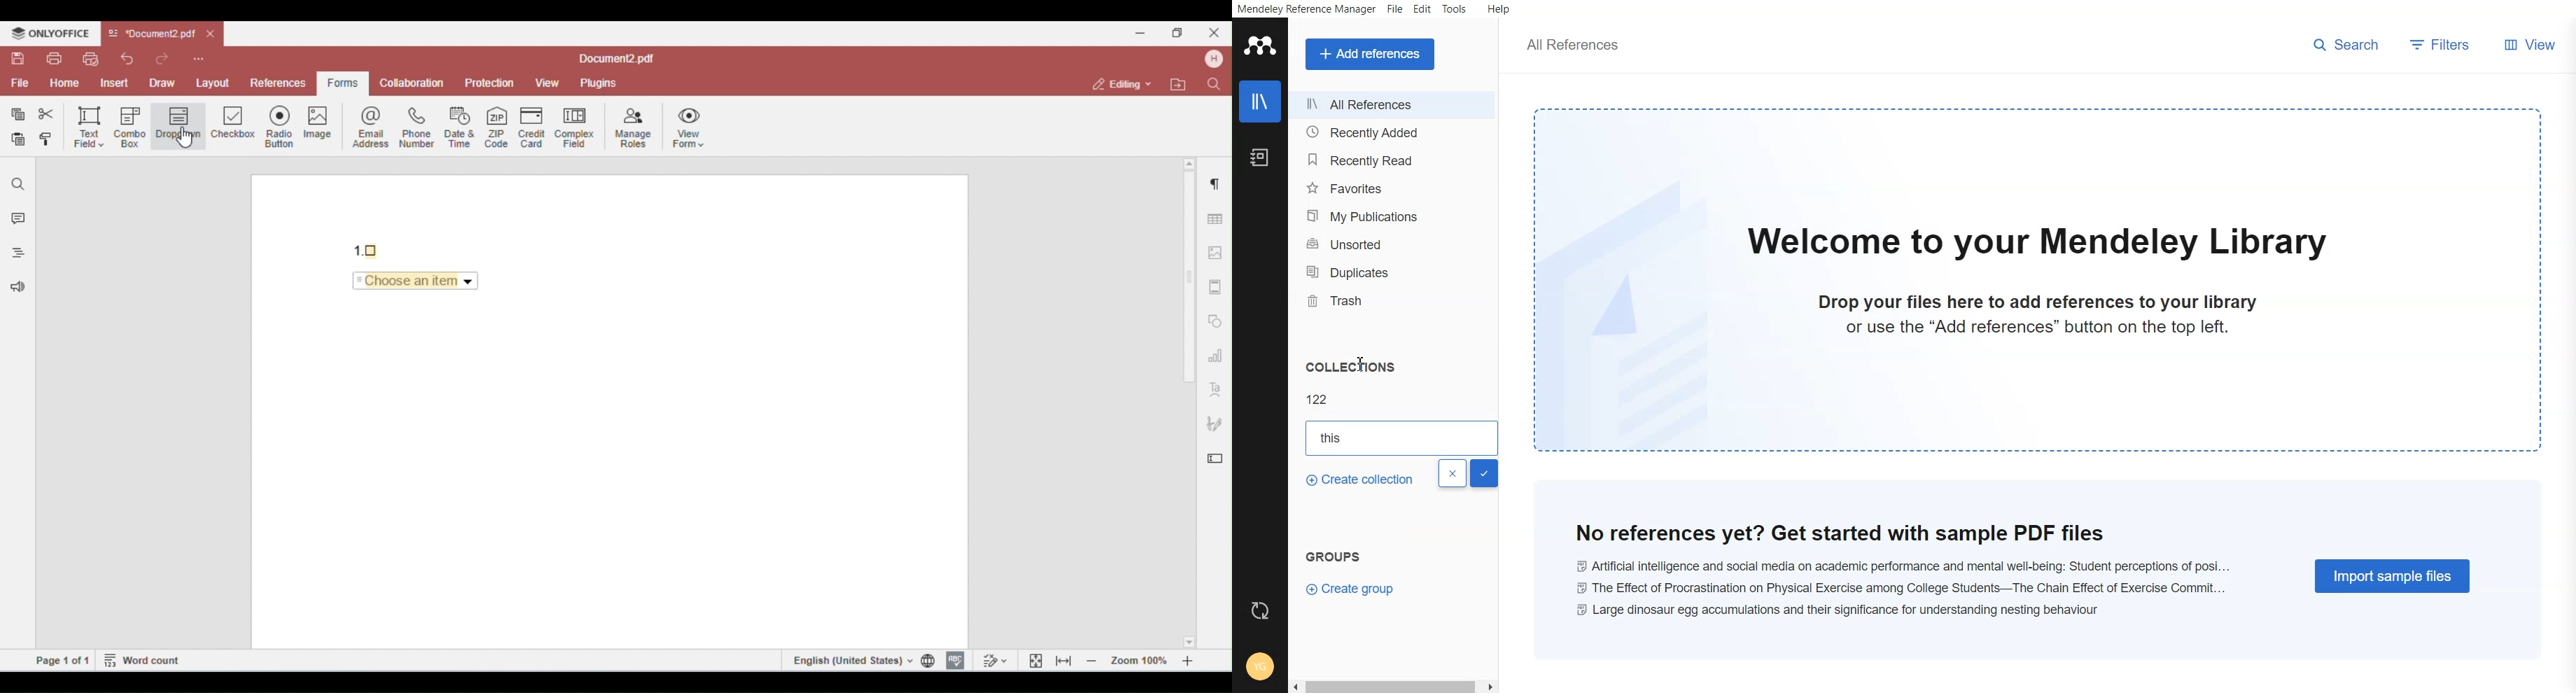 The image size is (2576, 700). Describe the element at coordinates (1351, 367) in the screenshot. I see `Collections` at that location.